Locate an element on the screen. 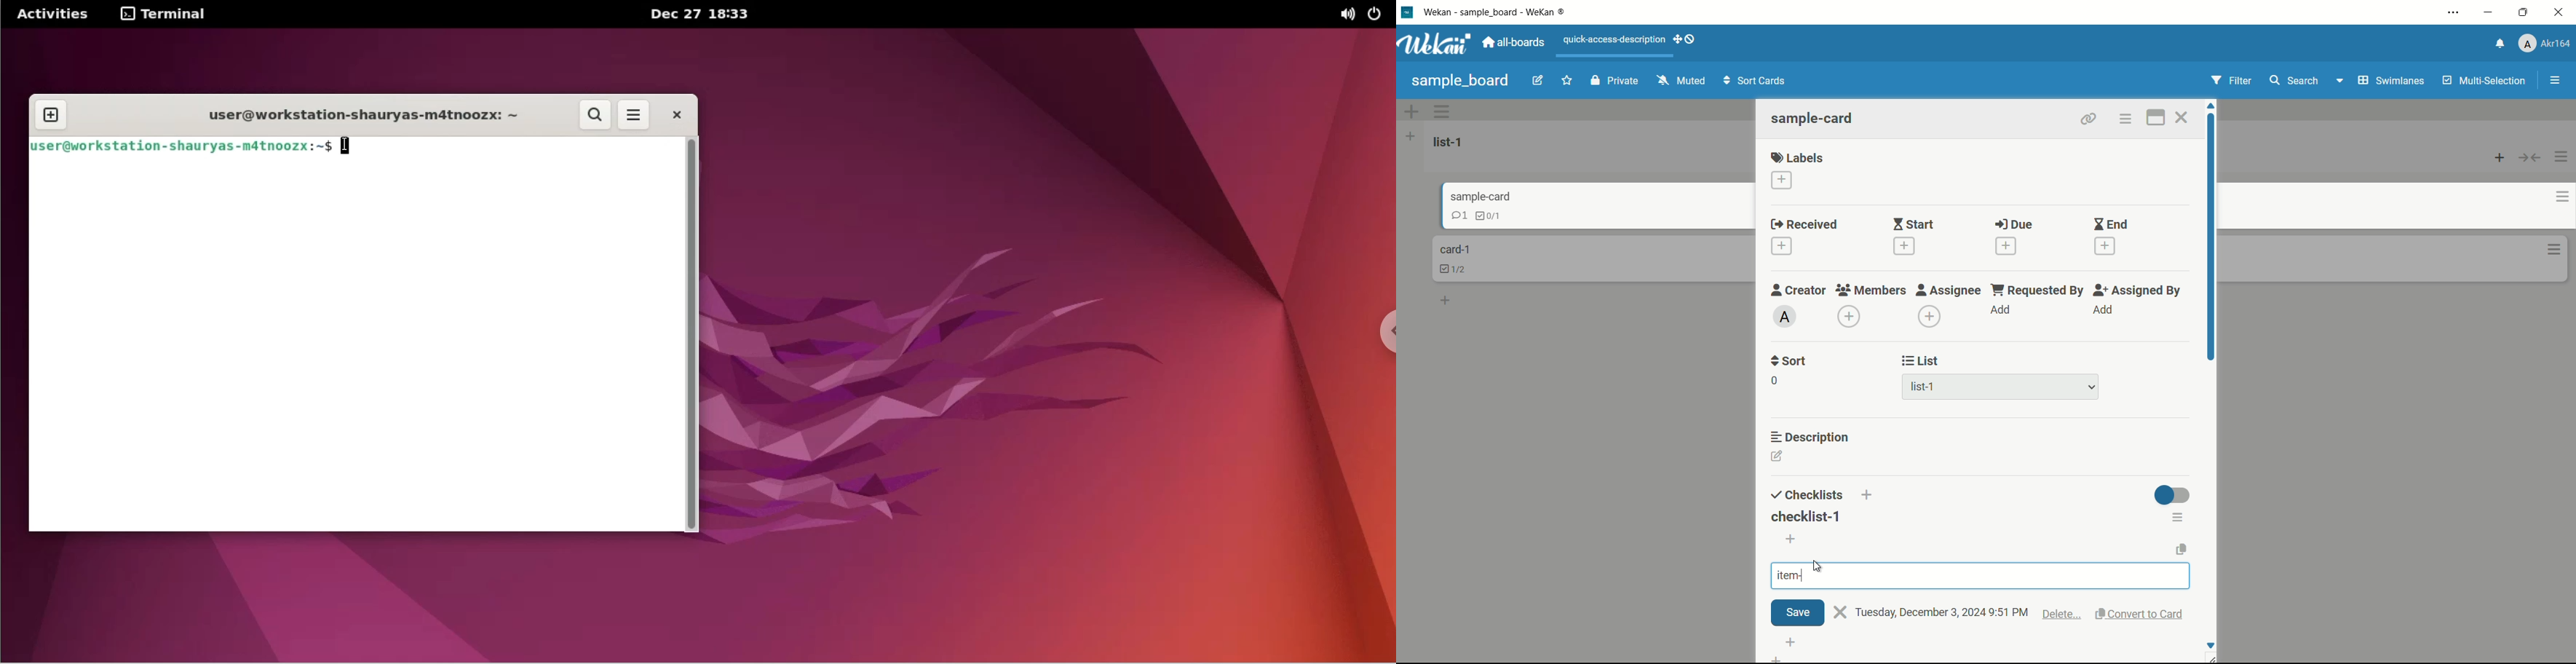 The height and width of the screenshot is (672, 2576). Dec 27 18:33 is located at coordinates (705, 15).